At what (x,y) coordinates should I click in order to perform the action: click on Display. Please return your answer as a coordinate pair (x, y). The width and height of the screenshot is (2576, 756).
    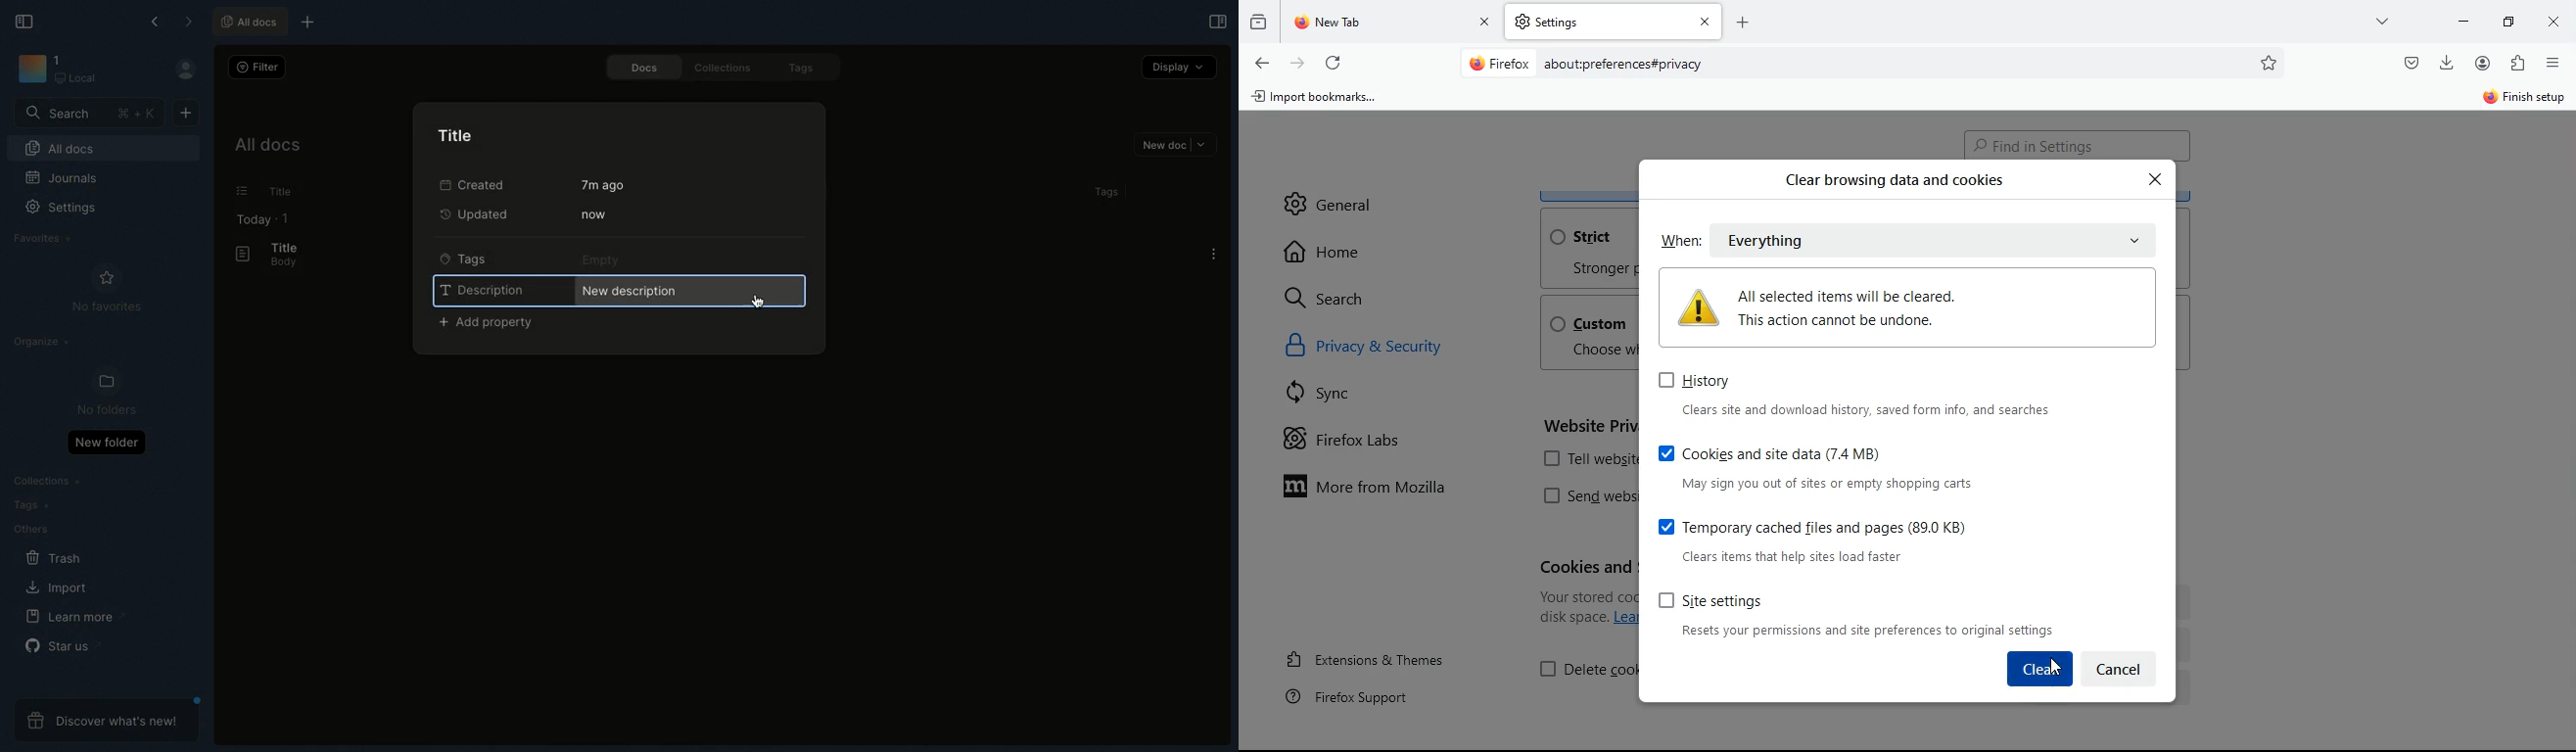
    Looking at the image, I should click on (1180, 66).